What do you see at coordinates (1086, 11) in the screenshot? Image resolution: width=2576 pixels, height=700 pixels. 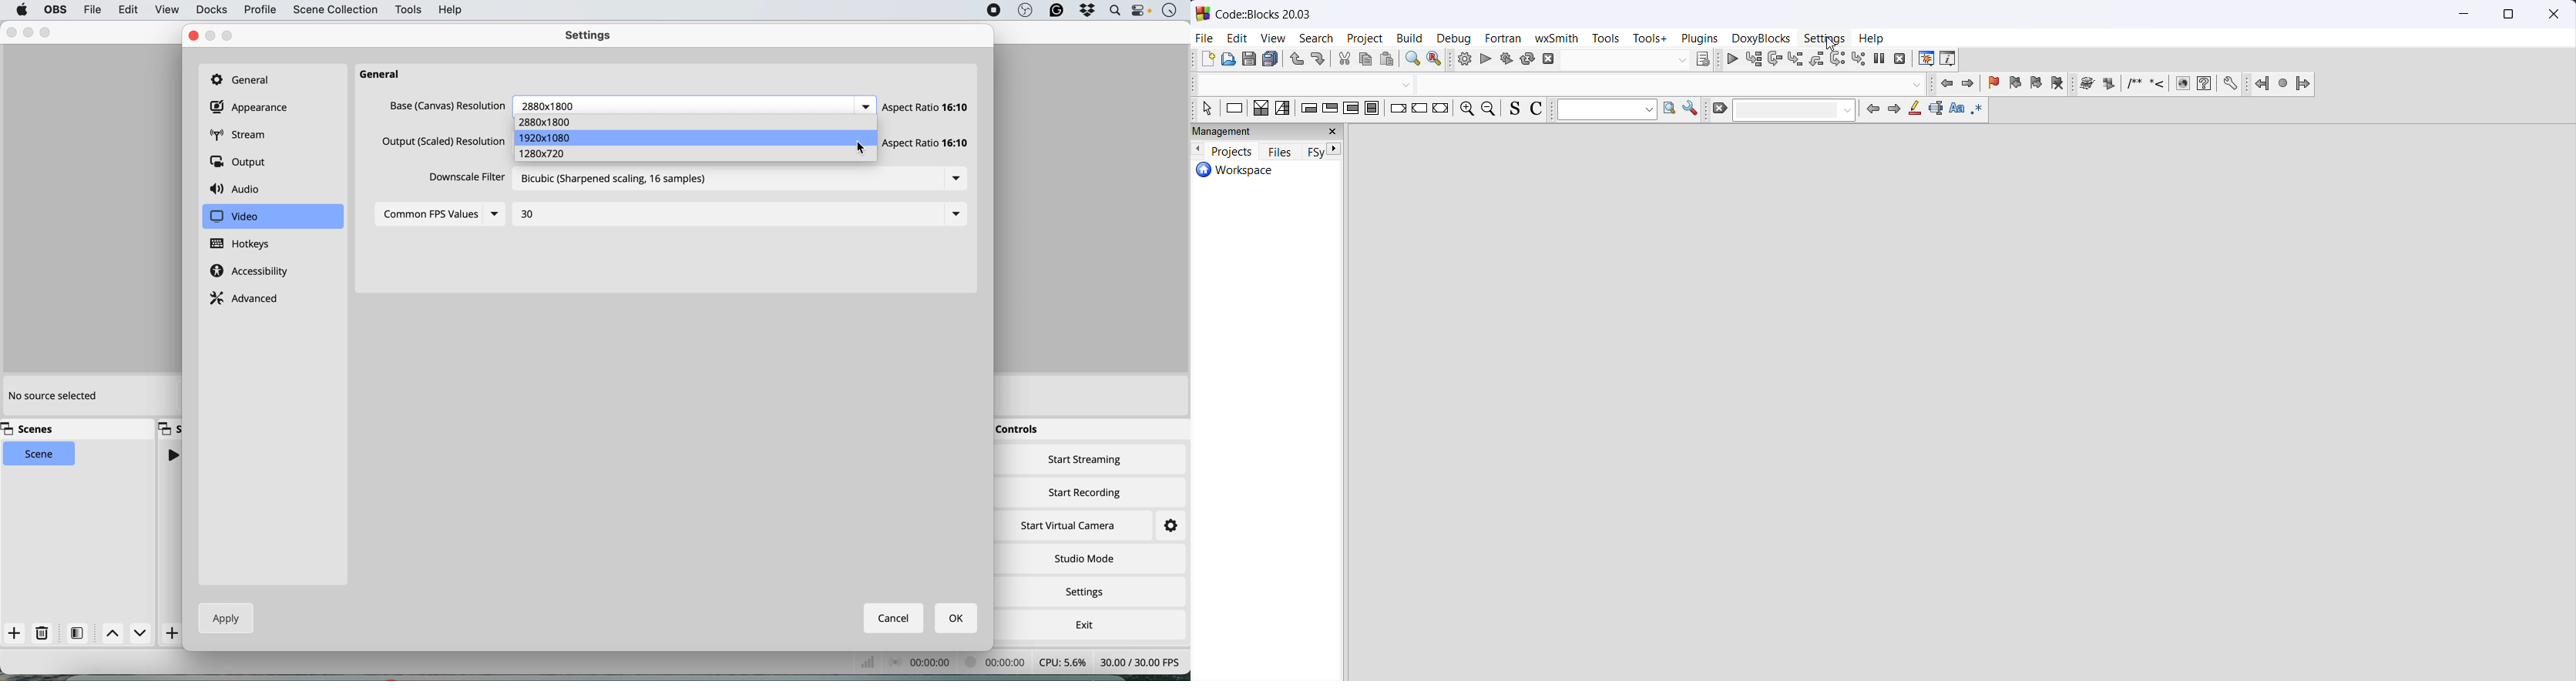 I see `dropbox` at bounding box center [1086, 11].